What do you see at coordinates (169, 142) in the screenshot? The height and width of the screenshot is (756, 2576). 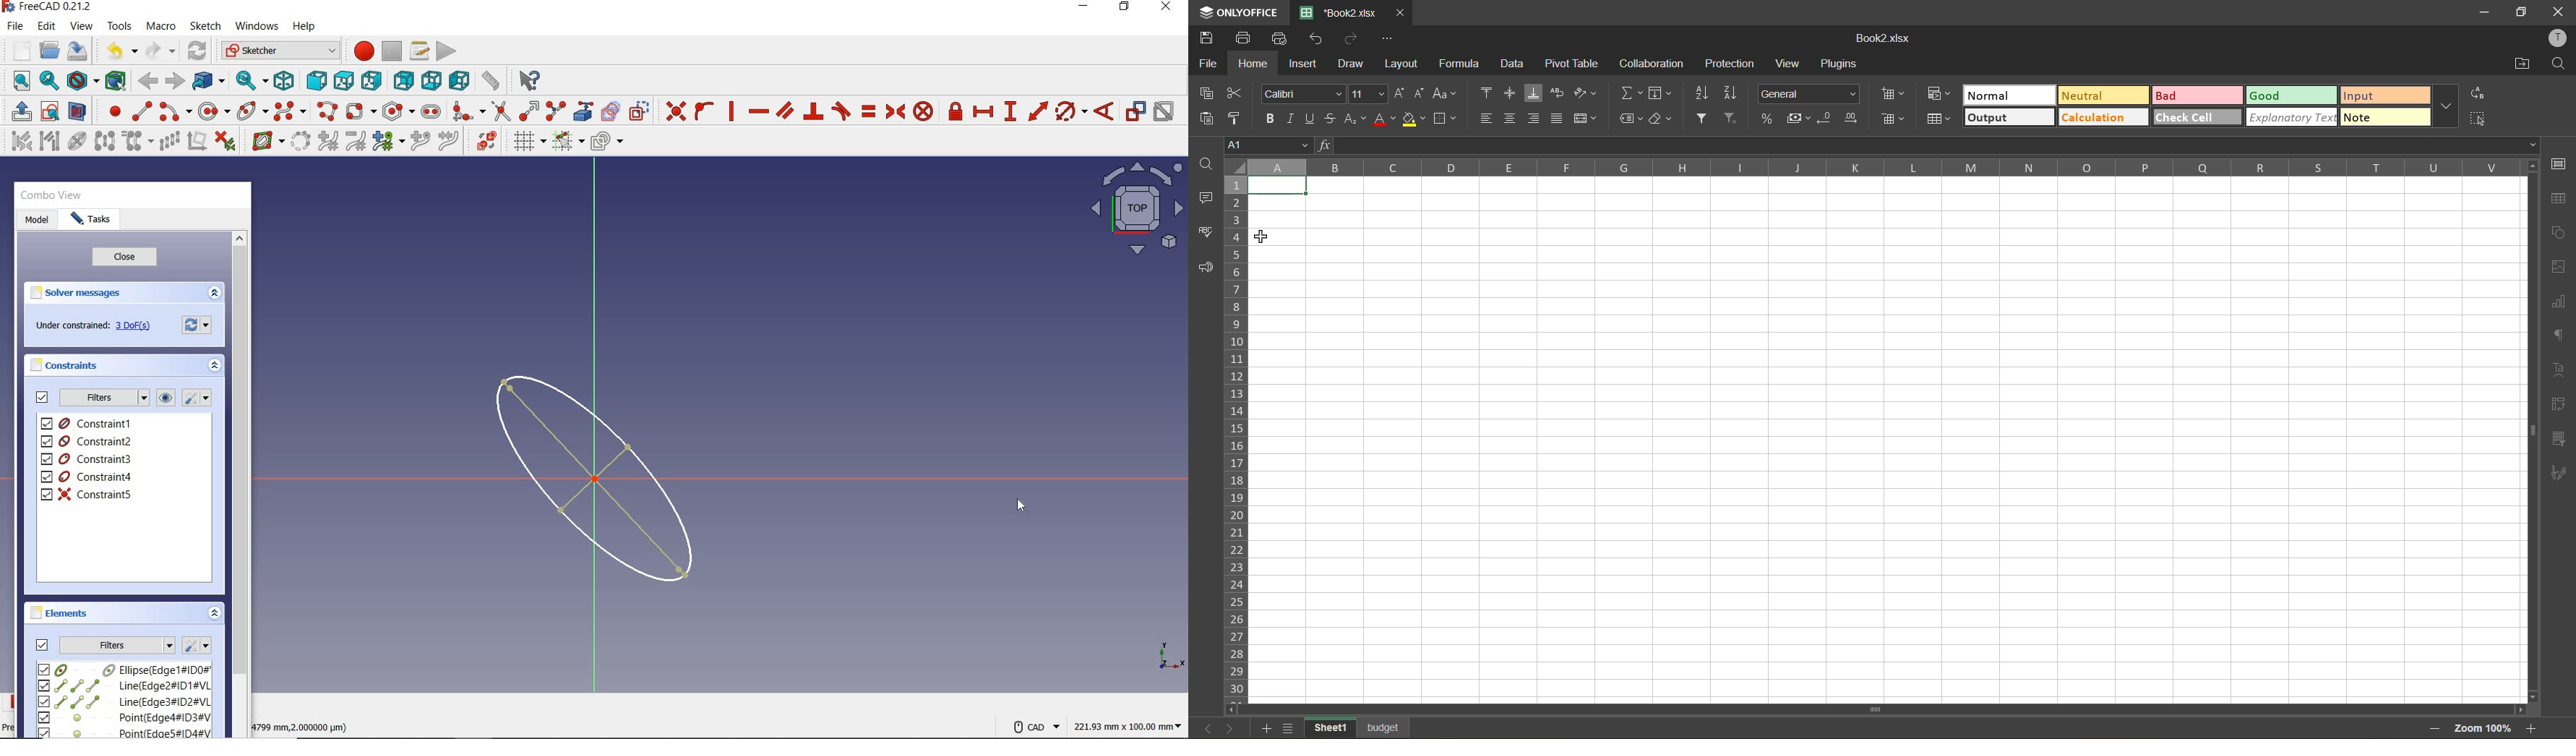 I see `rectangular array` at bounding box center [169, 142].